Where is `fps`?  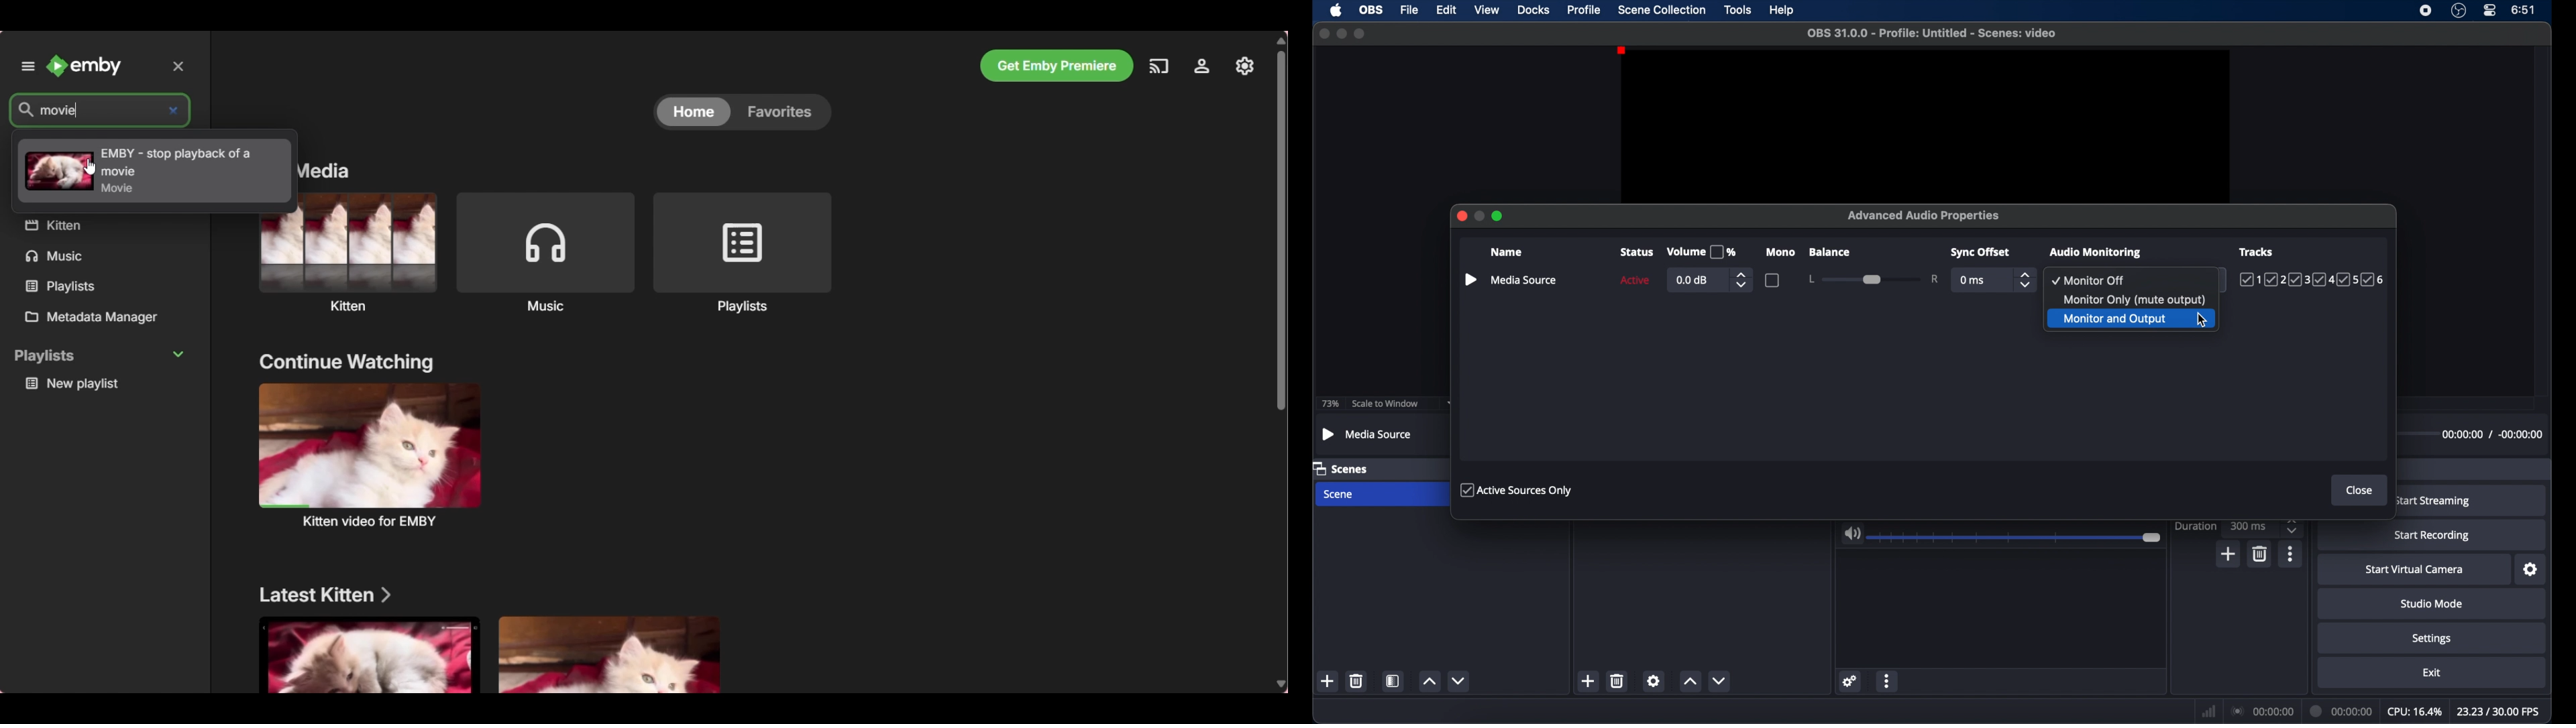 fps is located at coordinates (2499, 712).